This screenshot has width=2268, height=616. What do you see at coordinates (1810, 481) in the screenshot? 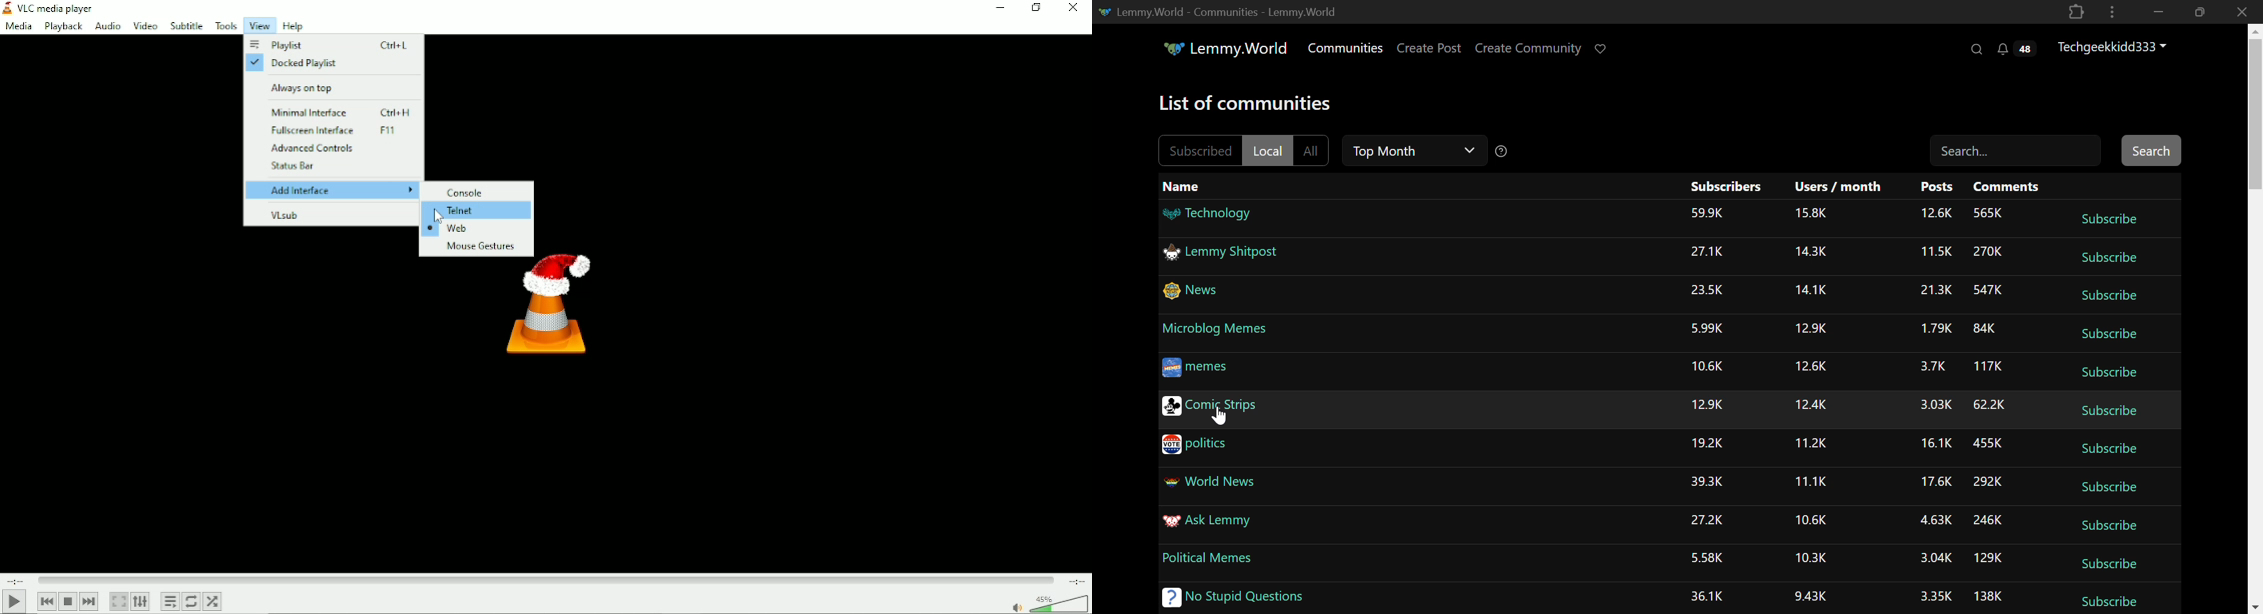
I see `11.1K` at bounding box center [1810, 481].